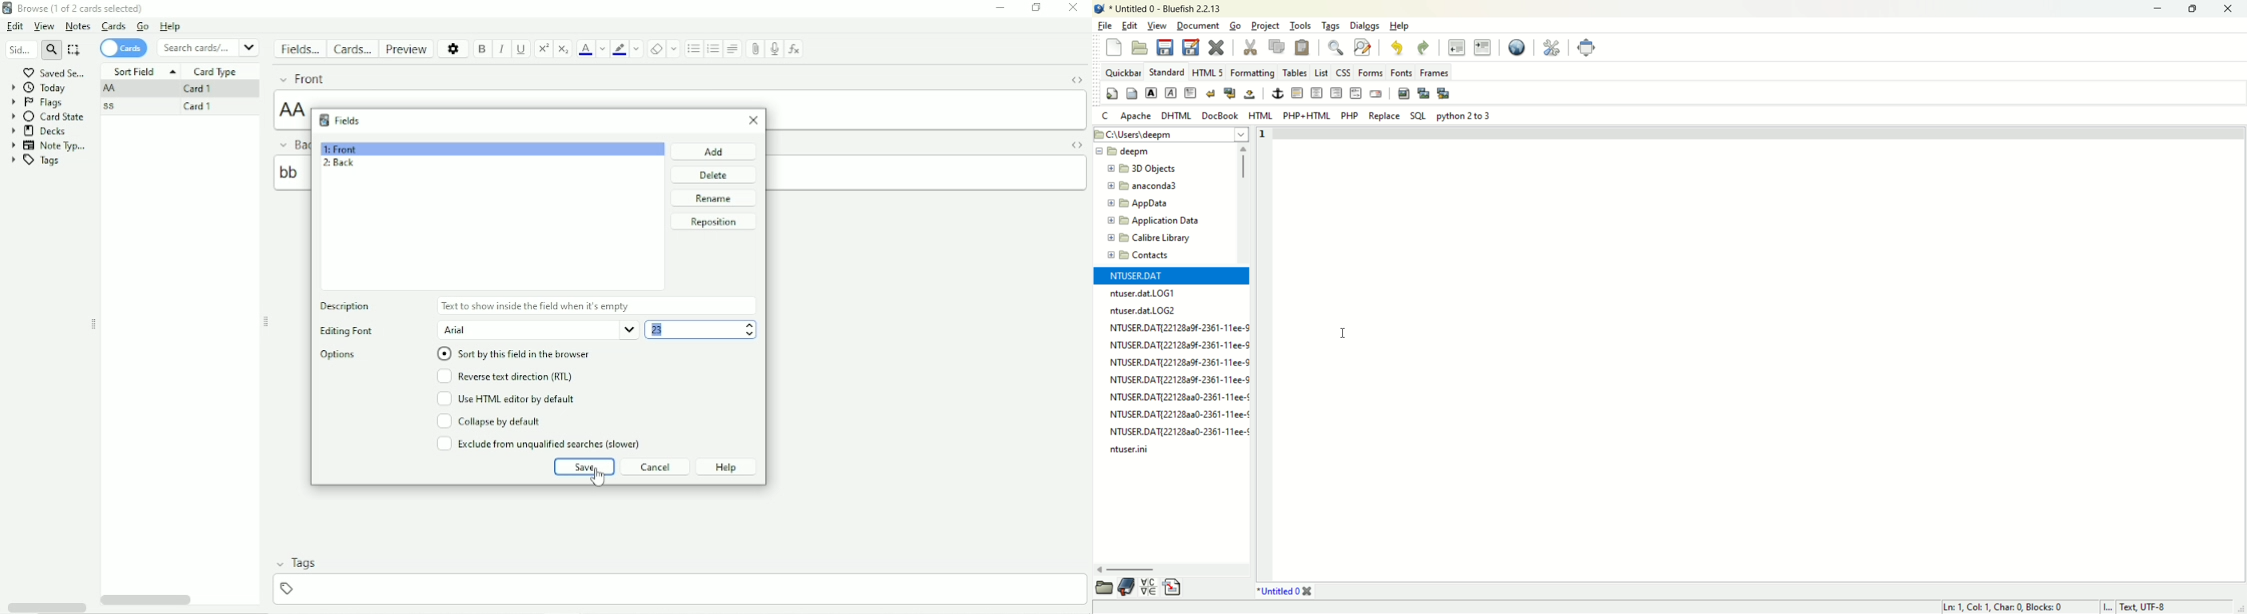 The height and width of the screenshot is (616, 2268). Describe the element at coordinates (714, 151) in the screenshot. I see `Add` at that location.